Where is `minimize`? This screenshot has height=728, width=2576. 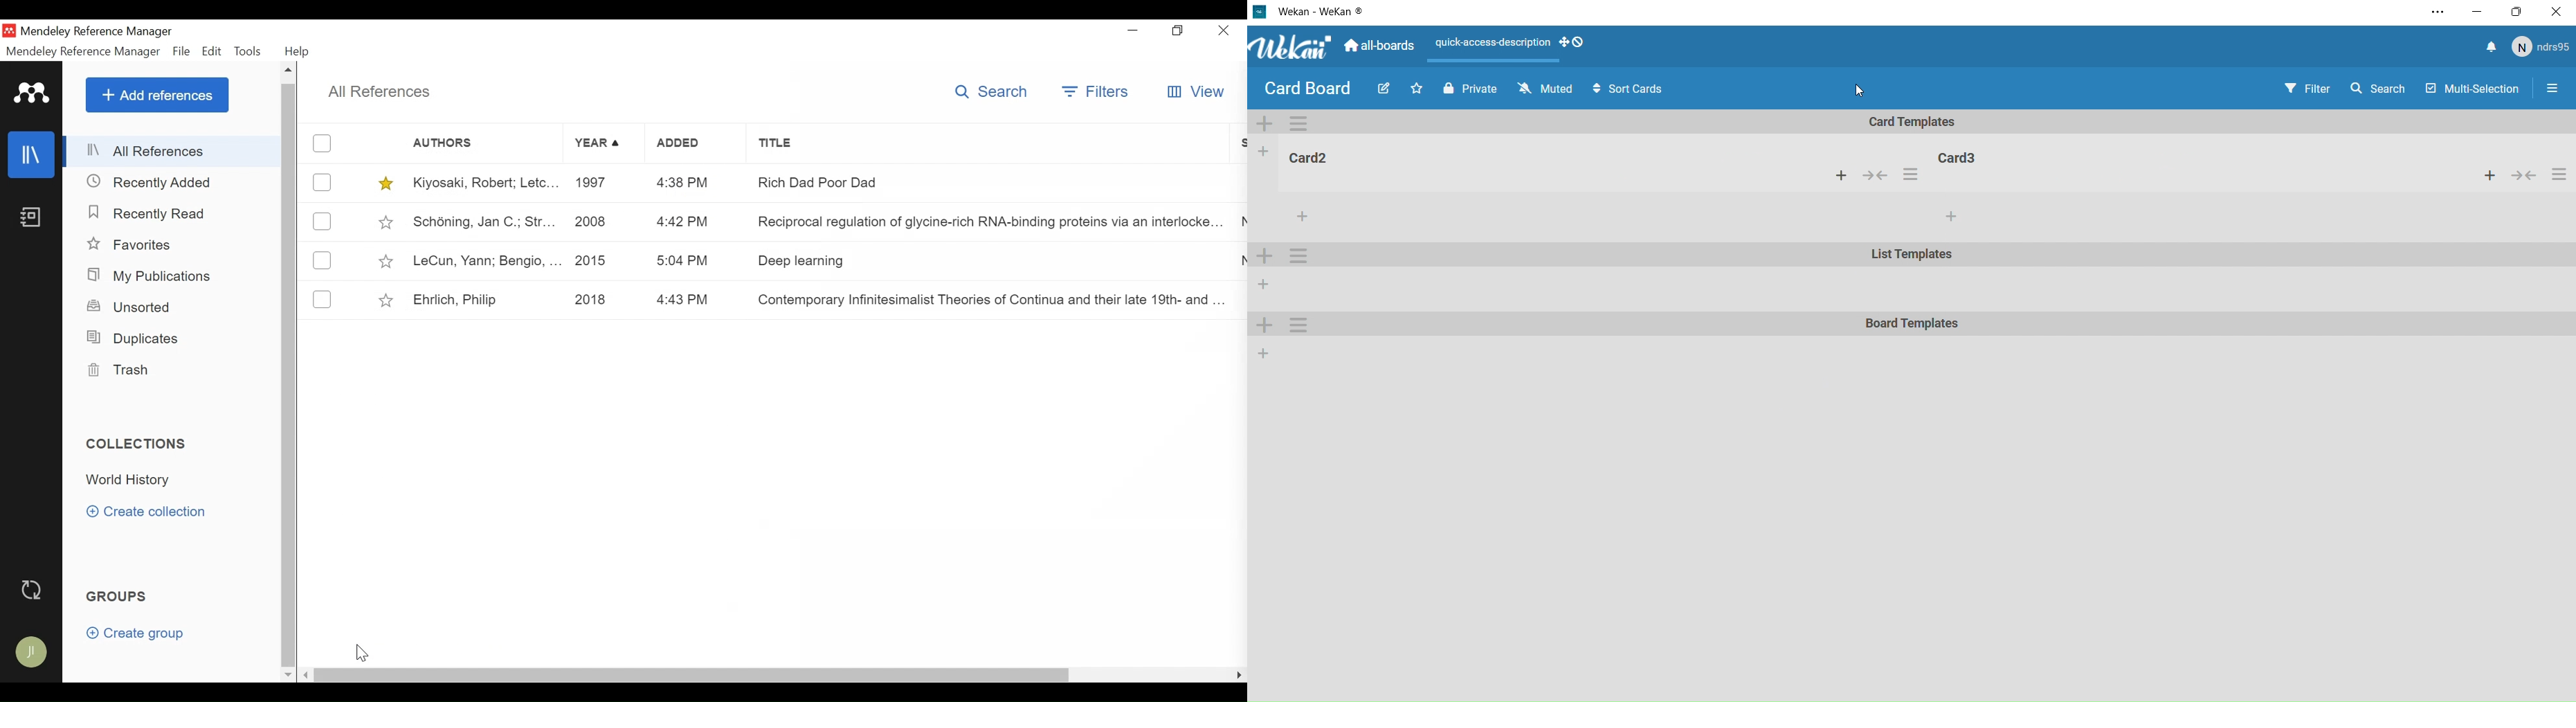
minimize is located at coordinates (1133, 32).